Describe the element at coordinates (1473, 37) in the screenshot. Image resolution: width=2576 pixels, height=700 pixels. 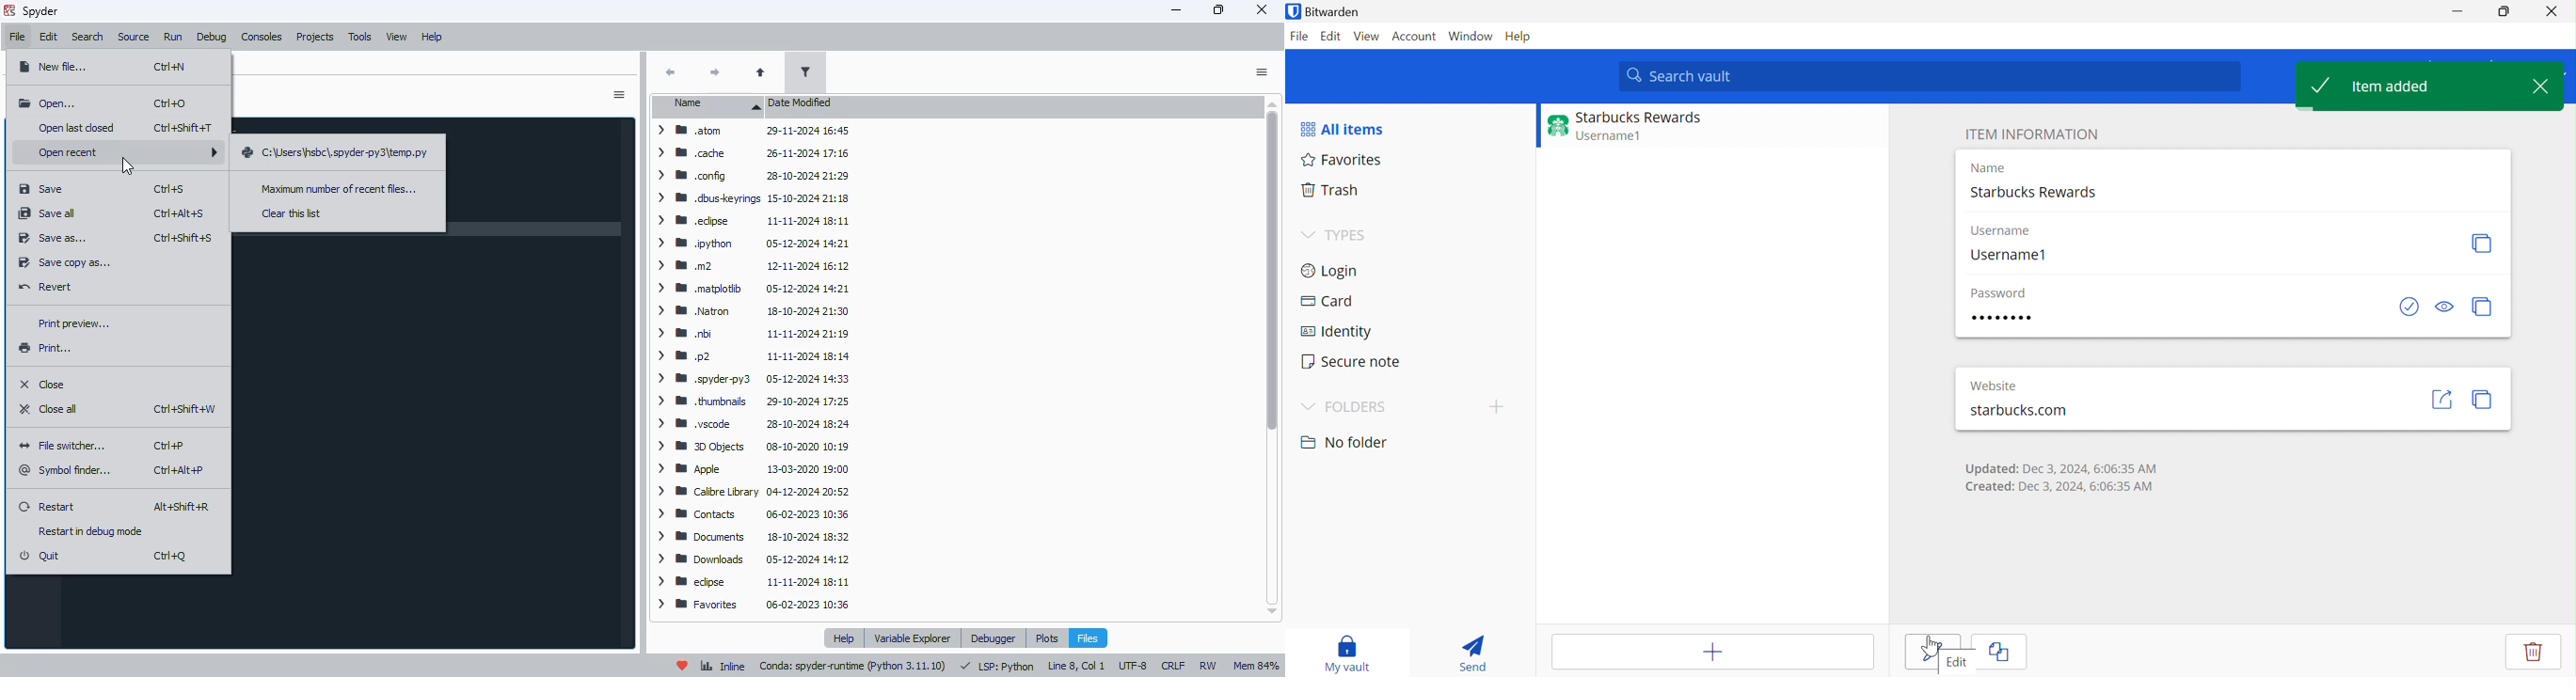
I see `Window` at that location.